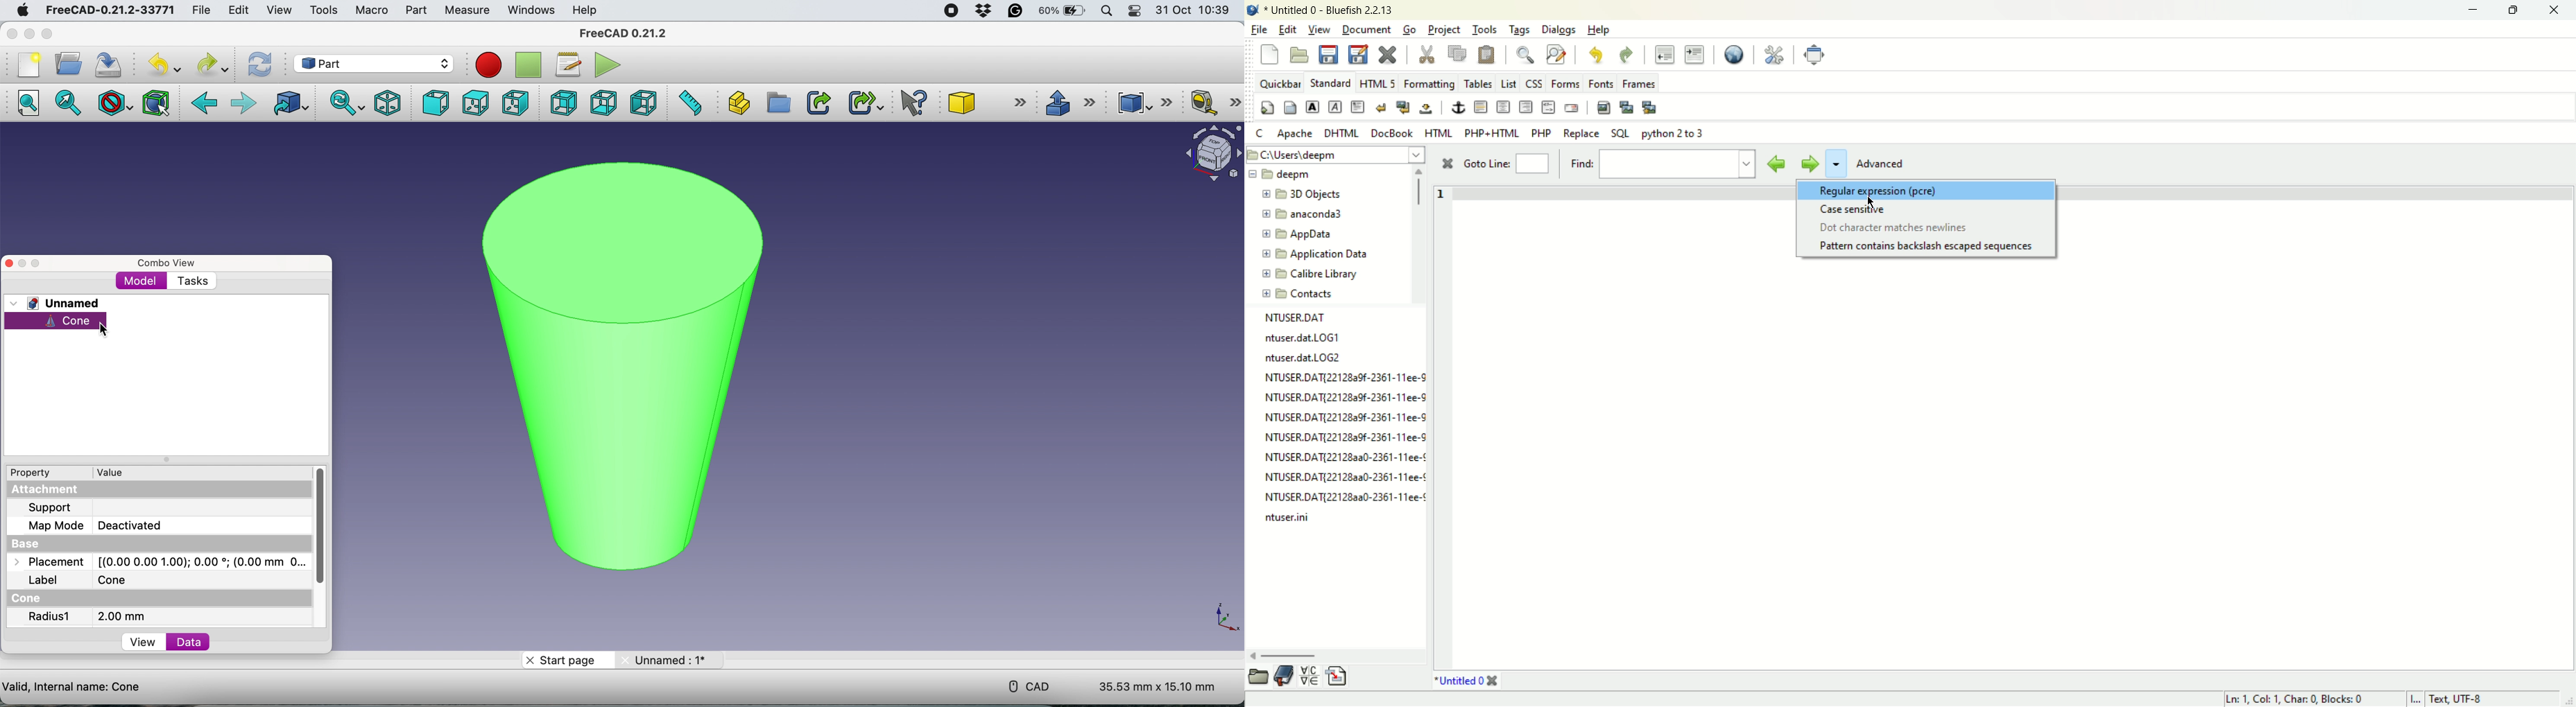  Describe the element at coordinates (2464, 699) in the screenshot. I see `text, UTF-8` at that location.